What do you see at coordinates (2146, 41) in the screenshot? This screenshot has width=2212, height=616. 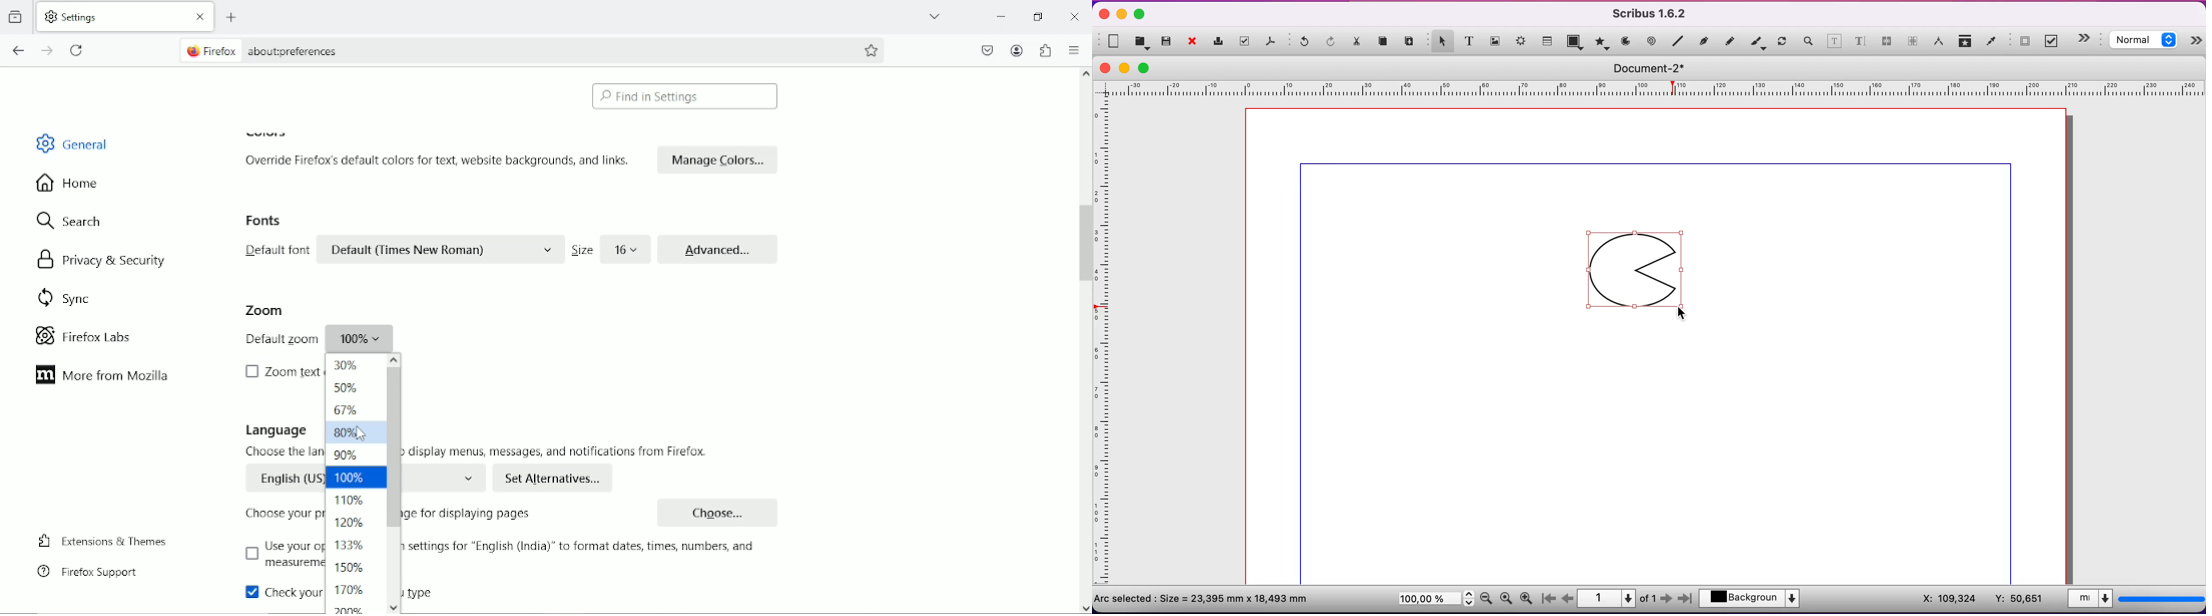 I see `select image preview quality` at bounding box center [2146, 41].